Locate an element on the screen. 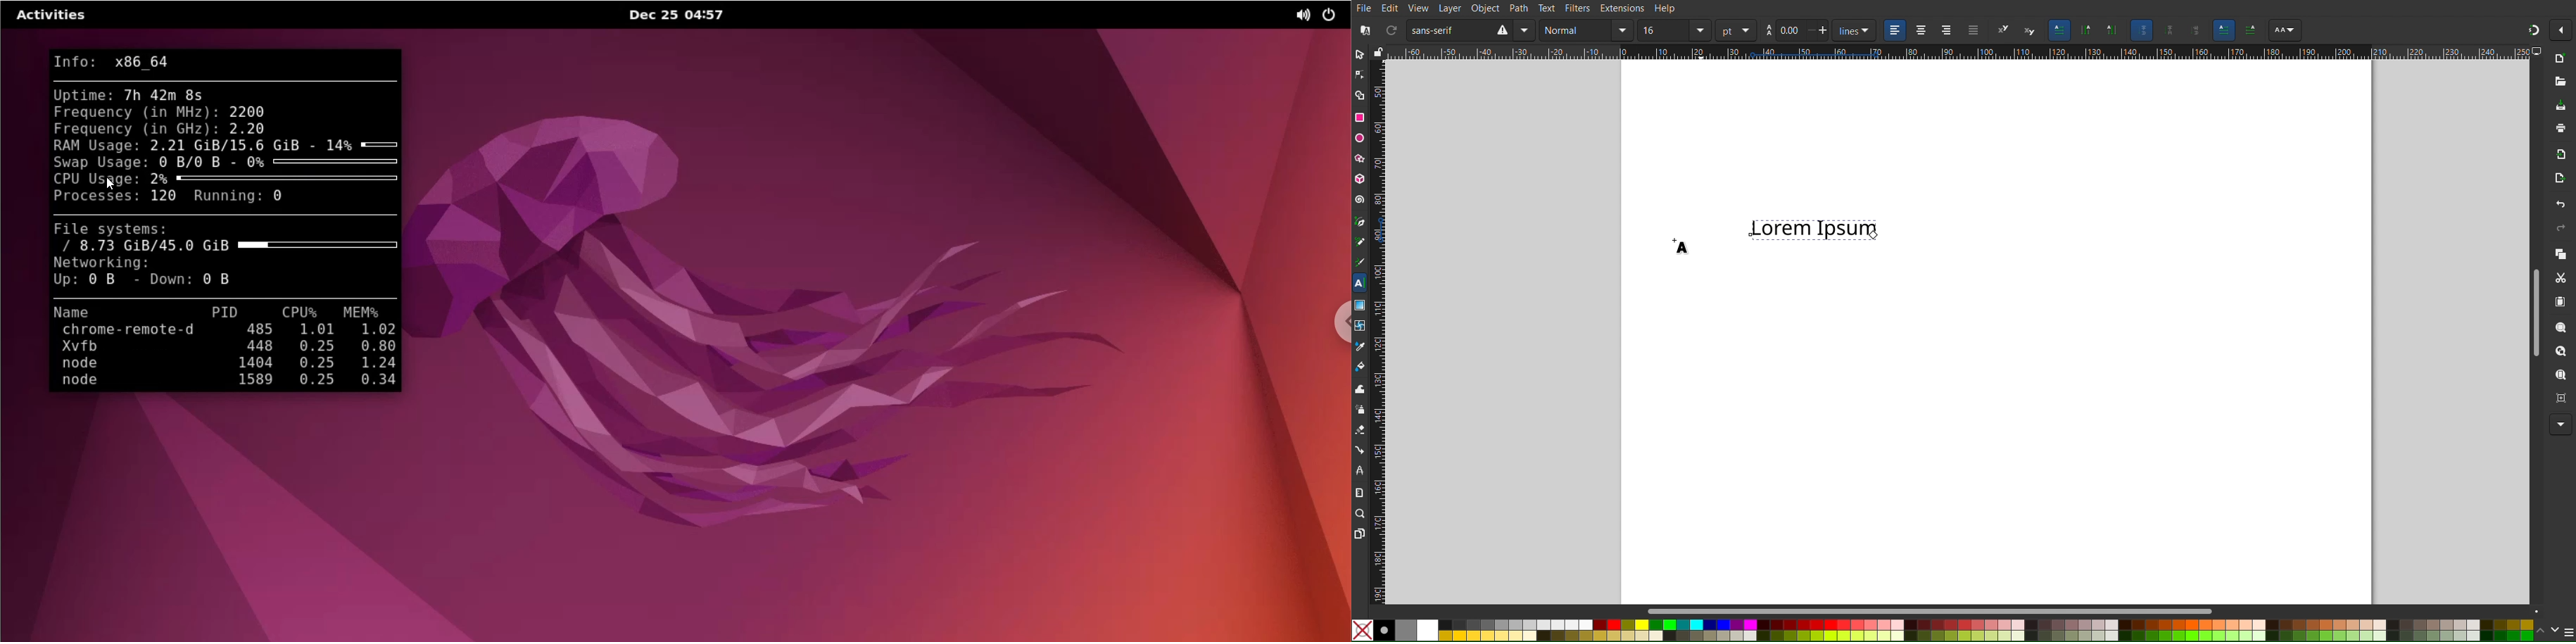 This screenshot has height=644, width=2576. Options is located at coordinates (2562, 30).